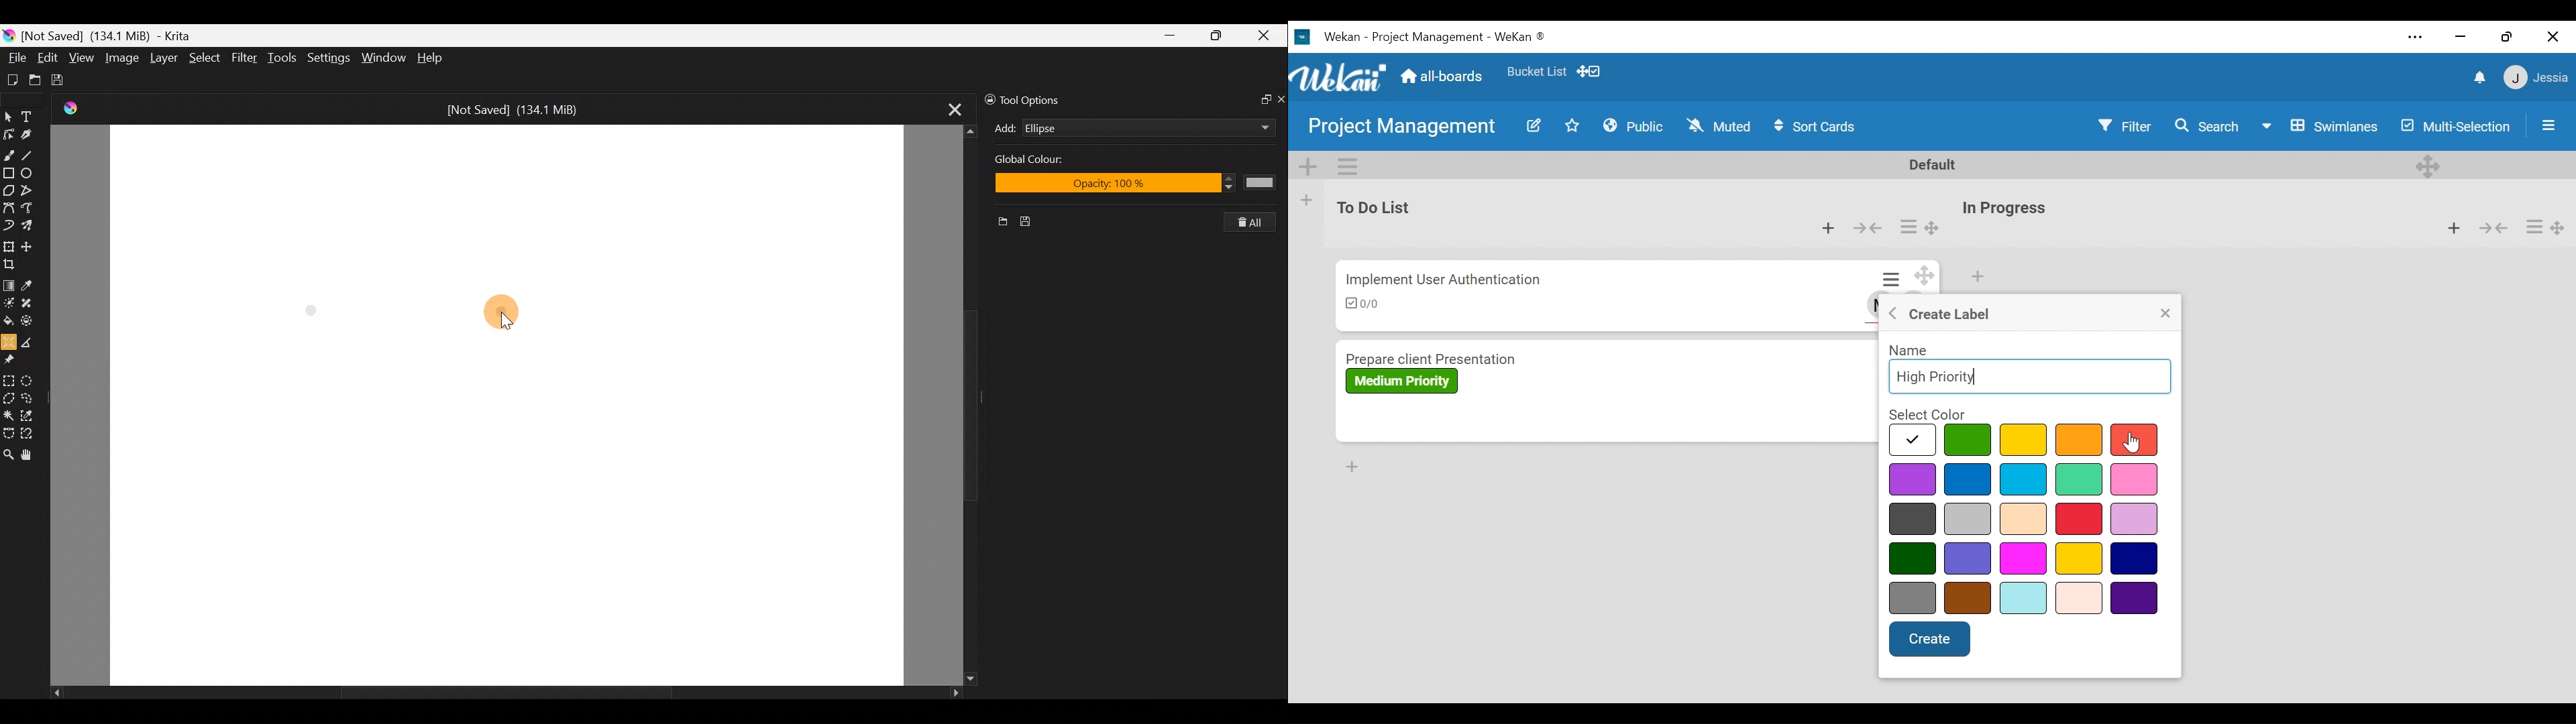 The height and width of the screenshot is (728, 2576). I want to click on Draw a gradient, so click(9, 284).